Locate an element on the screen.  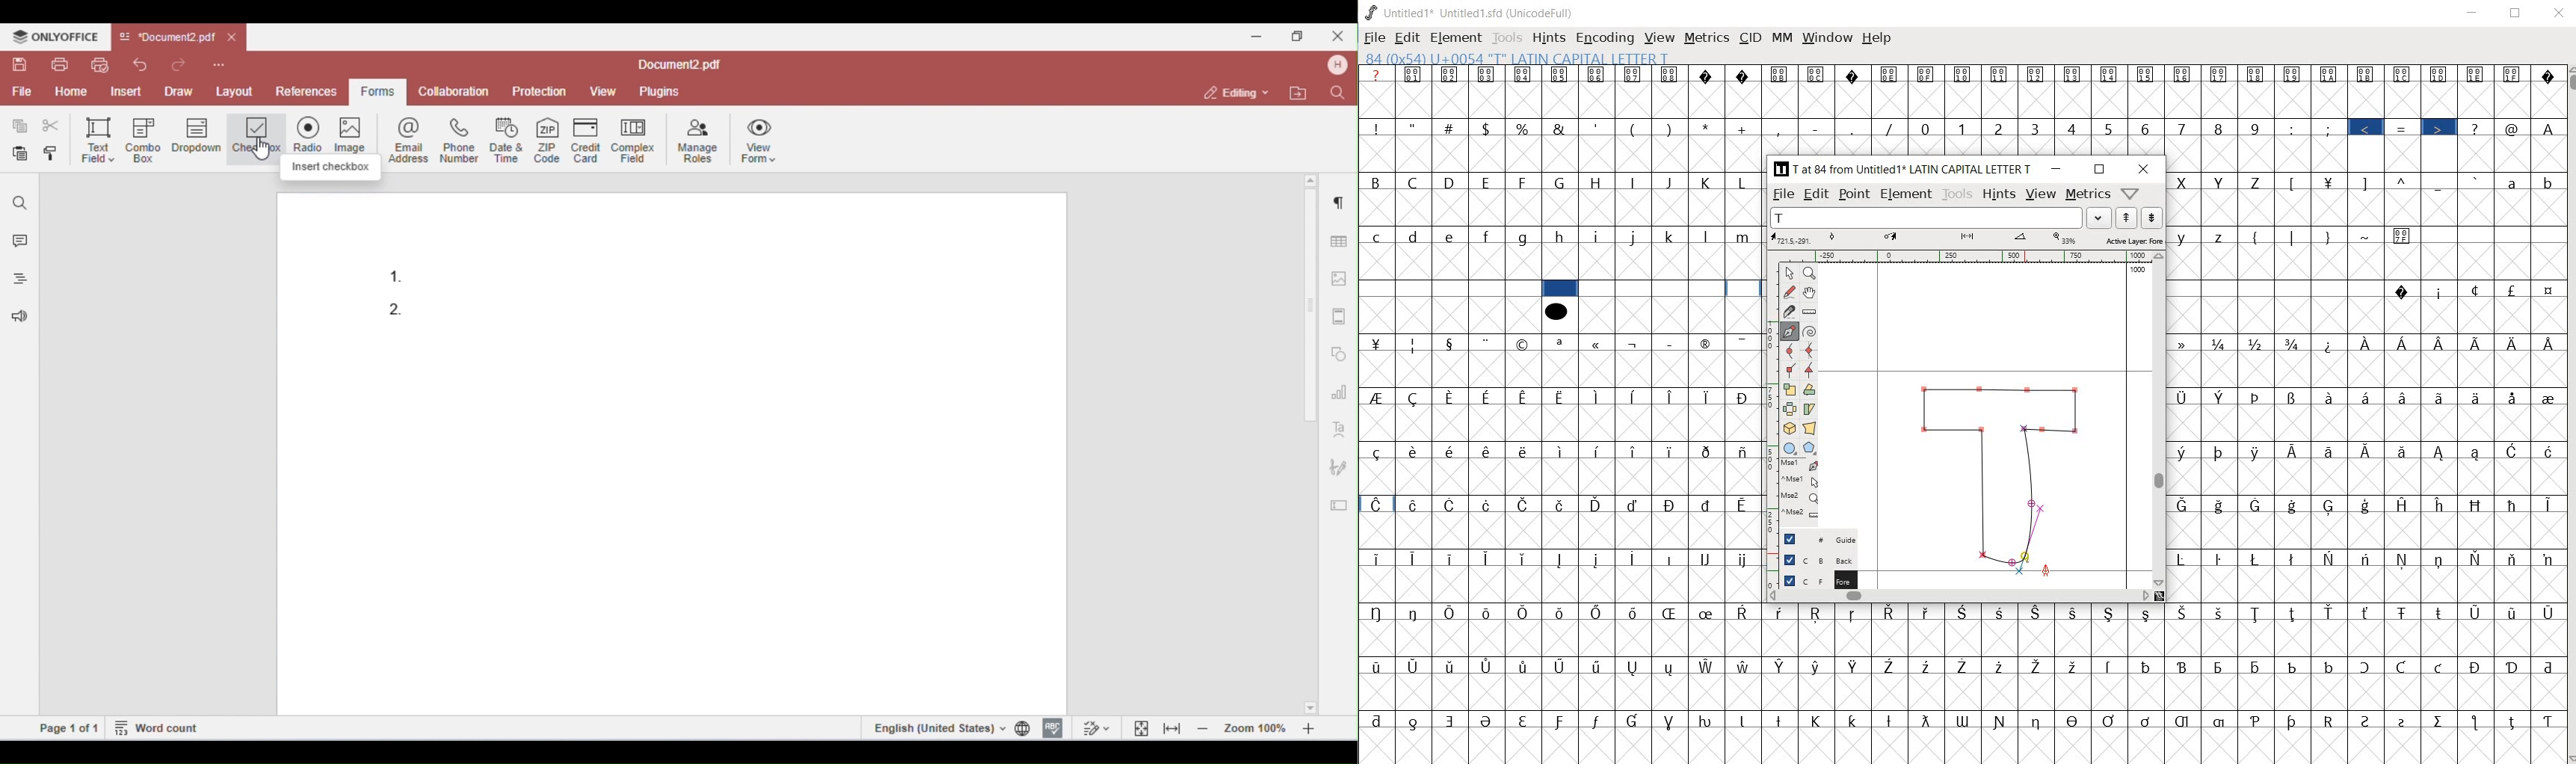
rotate is located at coordinates (1812, 390).